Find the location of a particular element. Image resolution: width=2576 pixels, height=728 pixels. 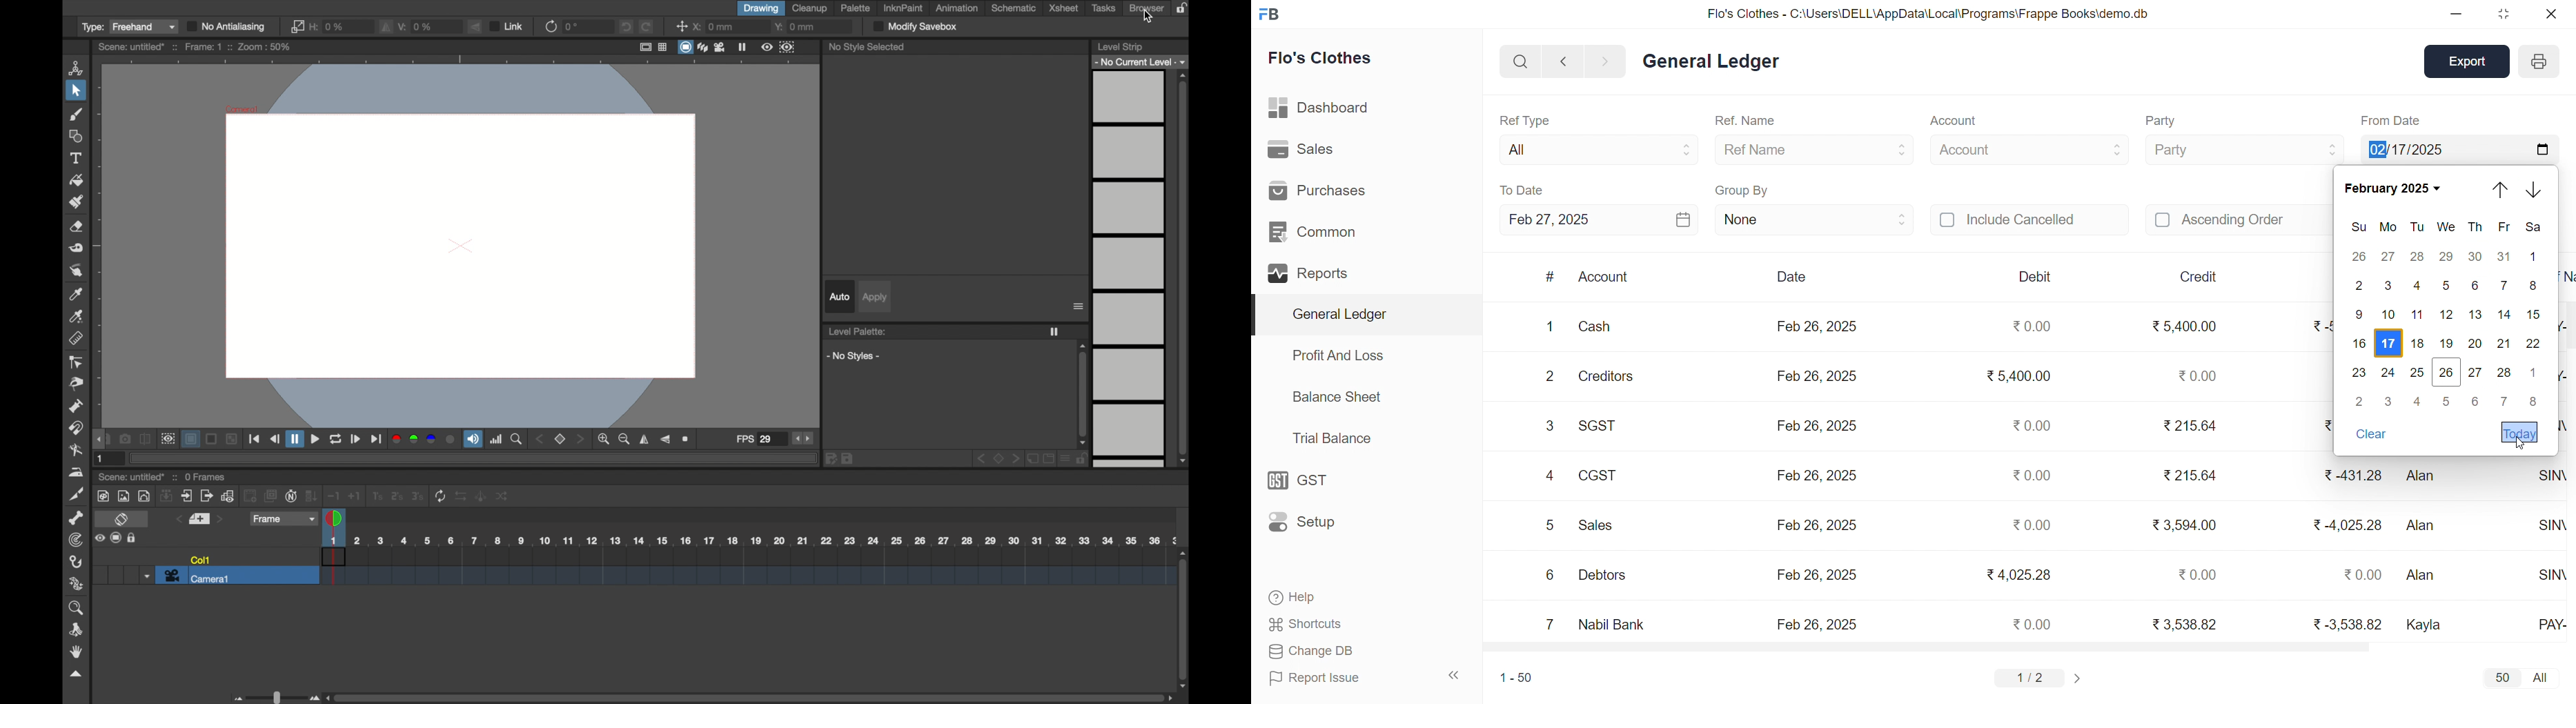

6 is located at coordinates (2474, 286).